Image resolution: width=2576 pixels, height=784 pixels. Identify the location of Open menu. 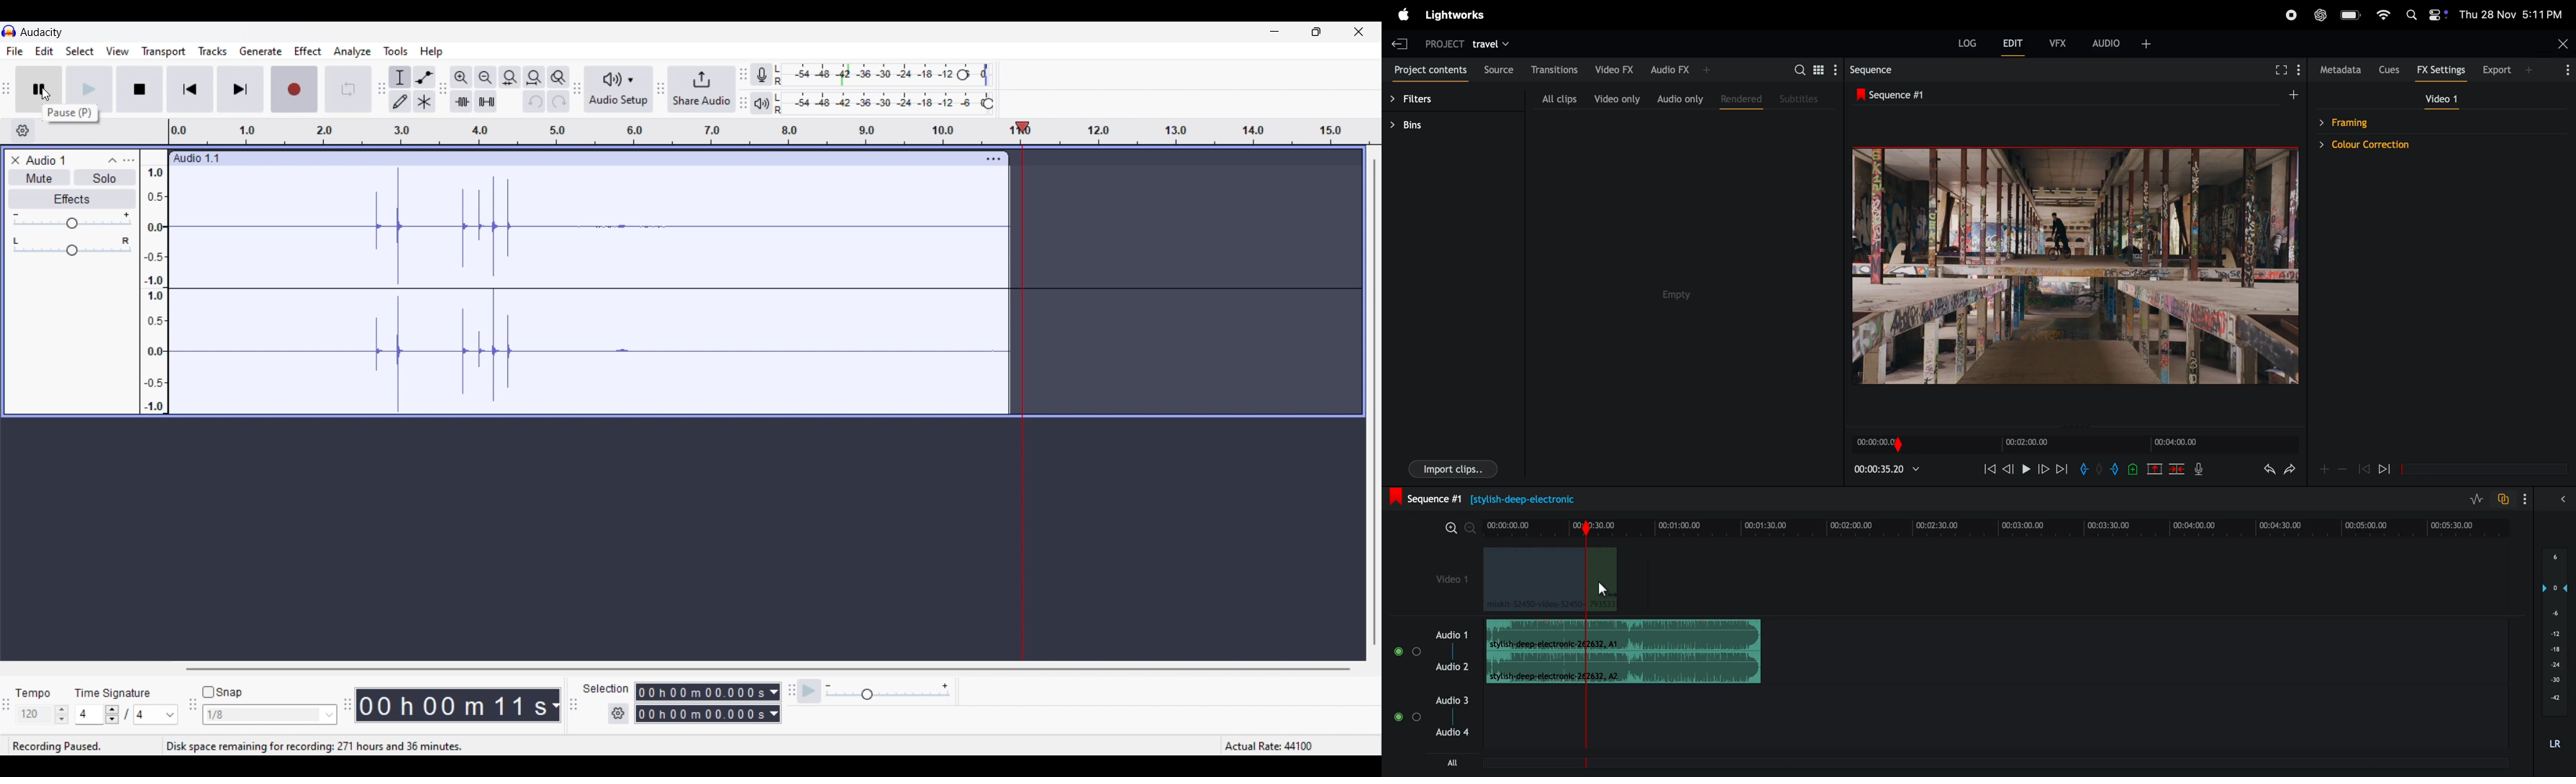
(128, 160).